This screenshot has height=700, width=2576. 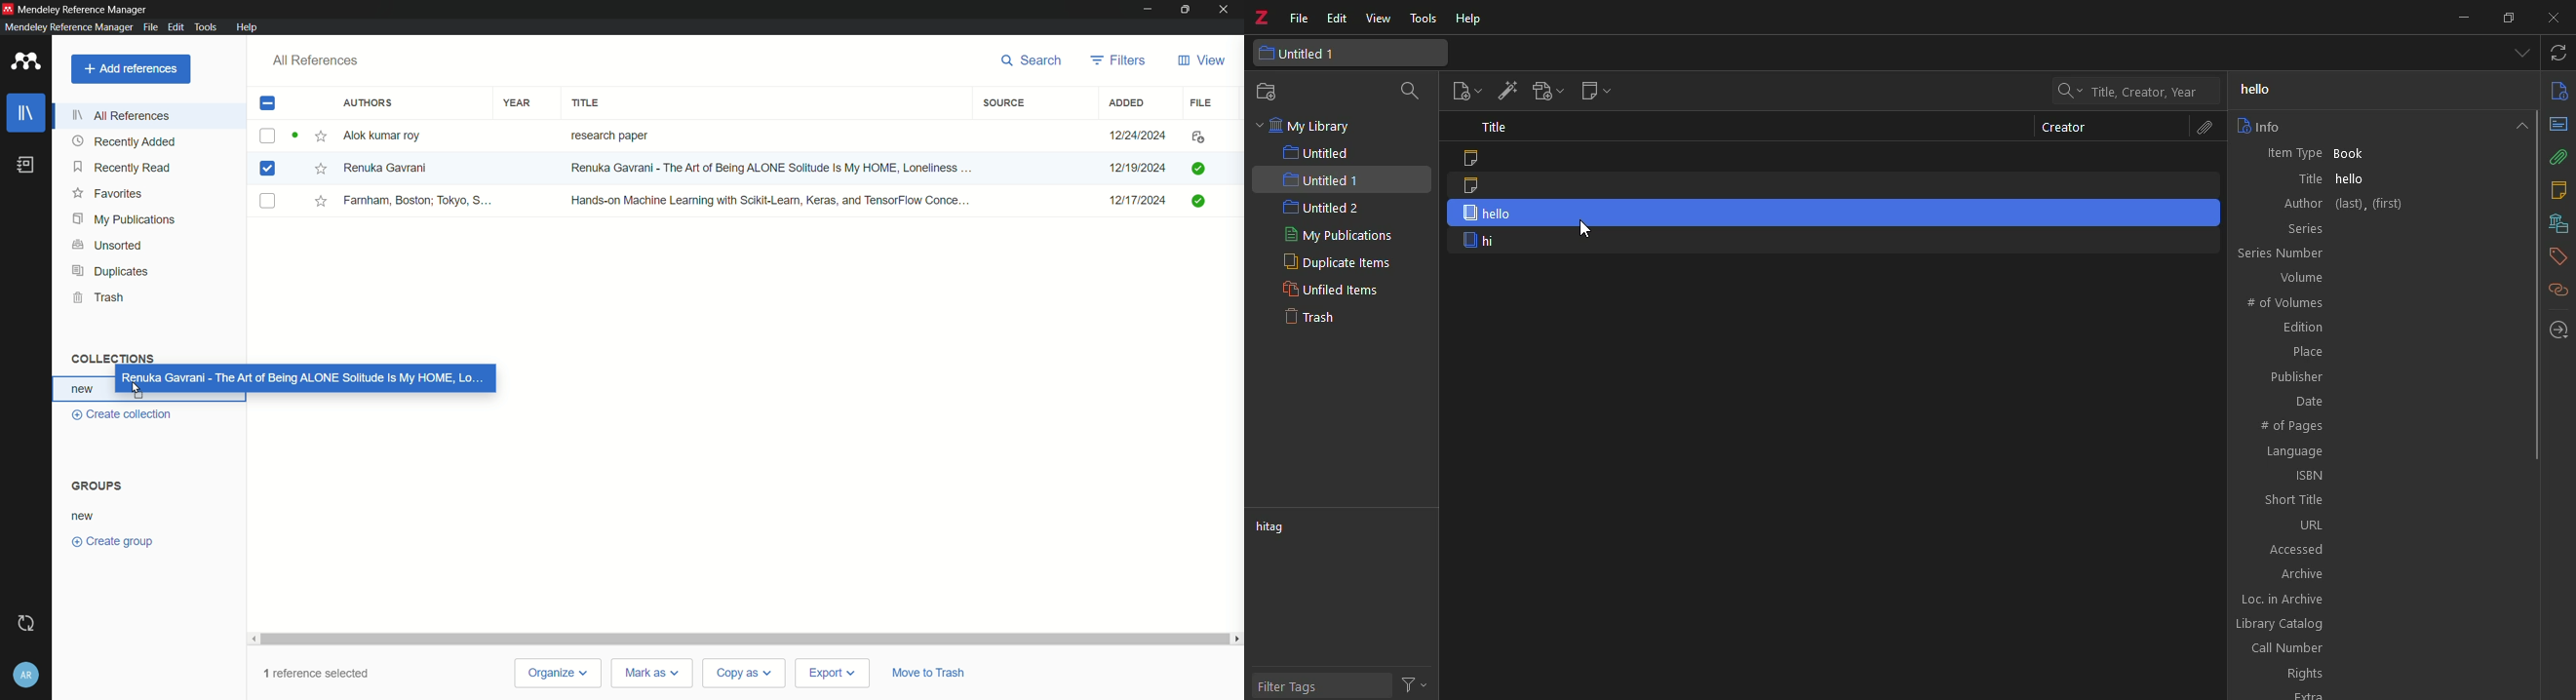 What do you see at coordinates (1314, 681) in the screenshot?
I see `filter tags` at bounding box center [1314, 681].